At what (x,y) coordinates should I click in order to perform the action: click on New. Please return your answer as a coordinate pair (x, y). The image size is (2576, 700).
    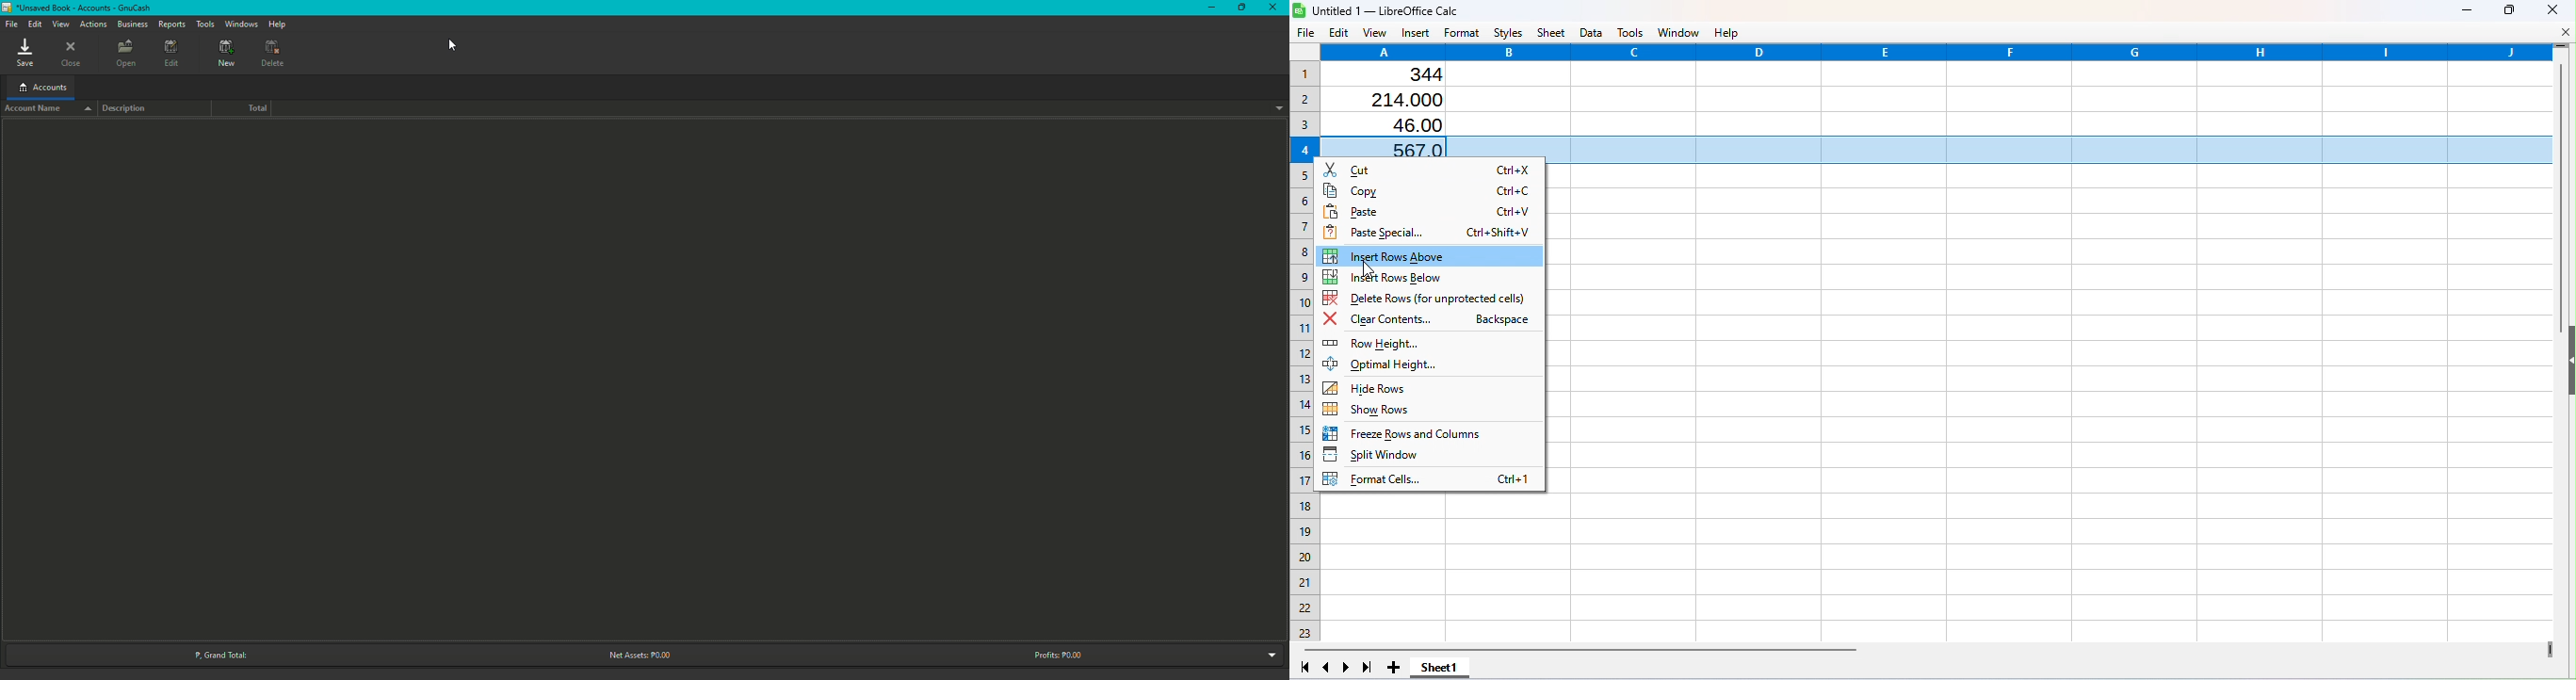
    Looking at the image, I should click on (225, 52).